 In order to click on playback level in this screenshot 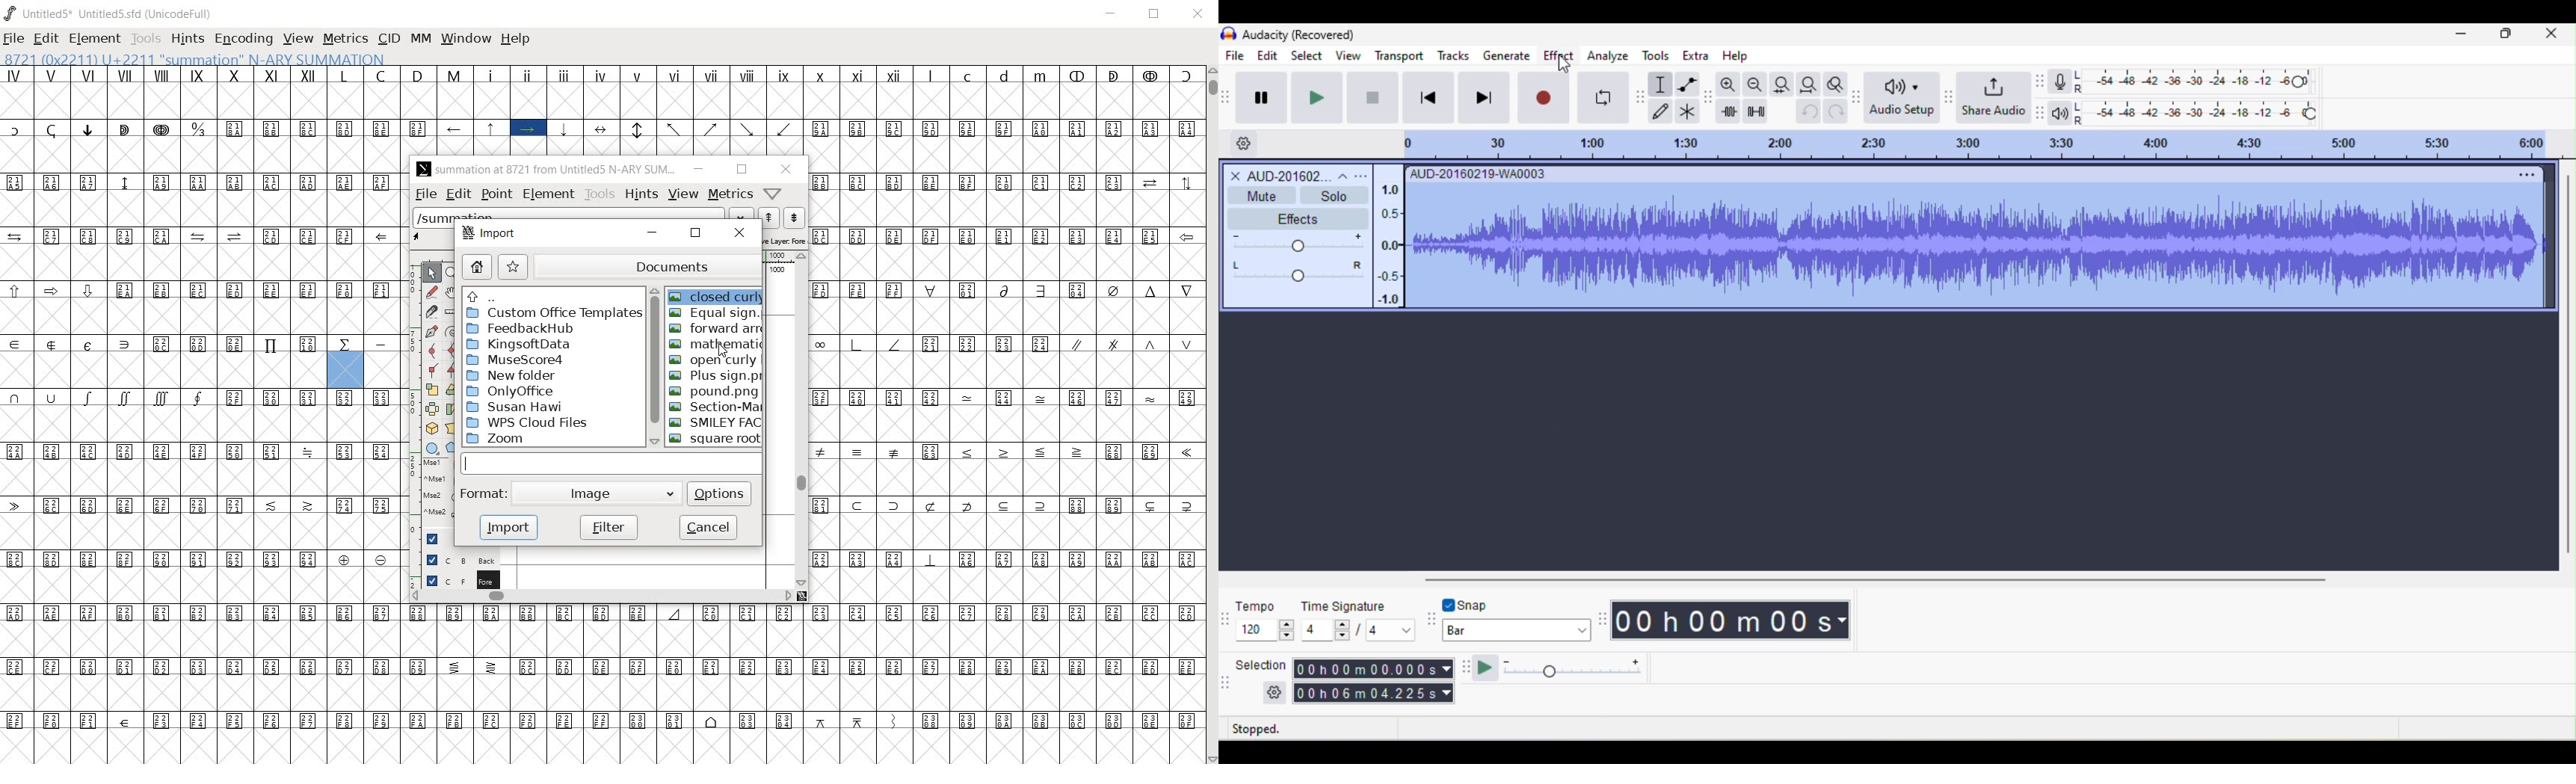, I will do `click(2197, 111)`.